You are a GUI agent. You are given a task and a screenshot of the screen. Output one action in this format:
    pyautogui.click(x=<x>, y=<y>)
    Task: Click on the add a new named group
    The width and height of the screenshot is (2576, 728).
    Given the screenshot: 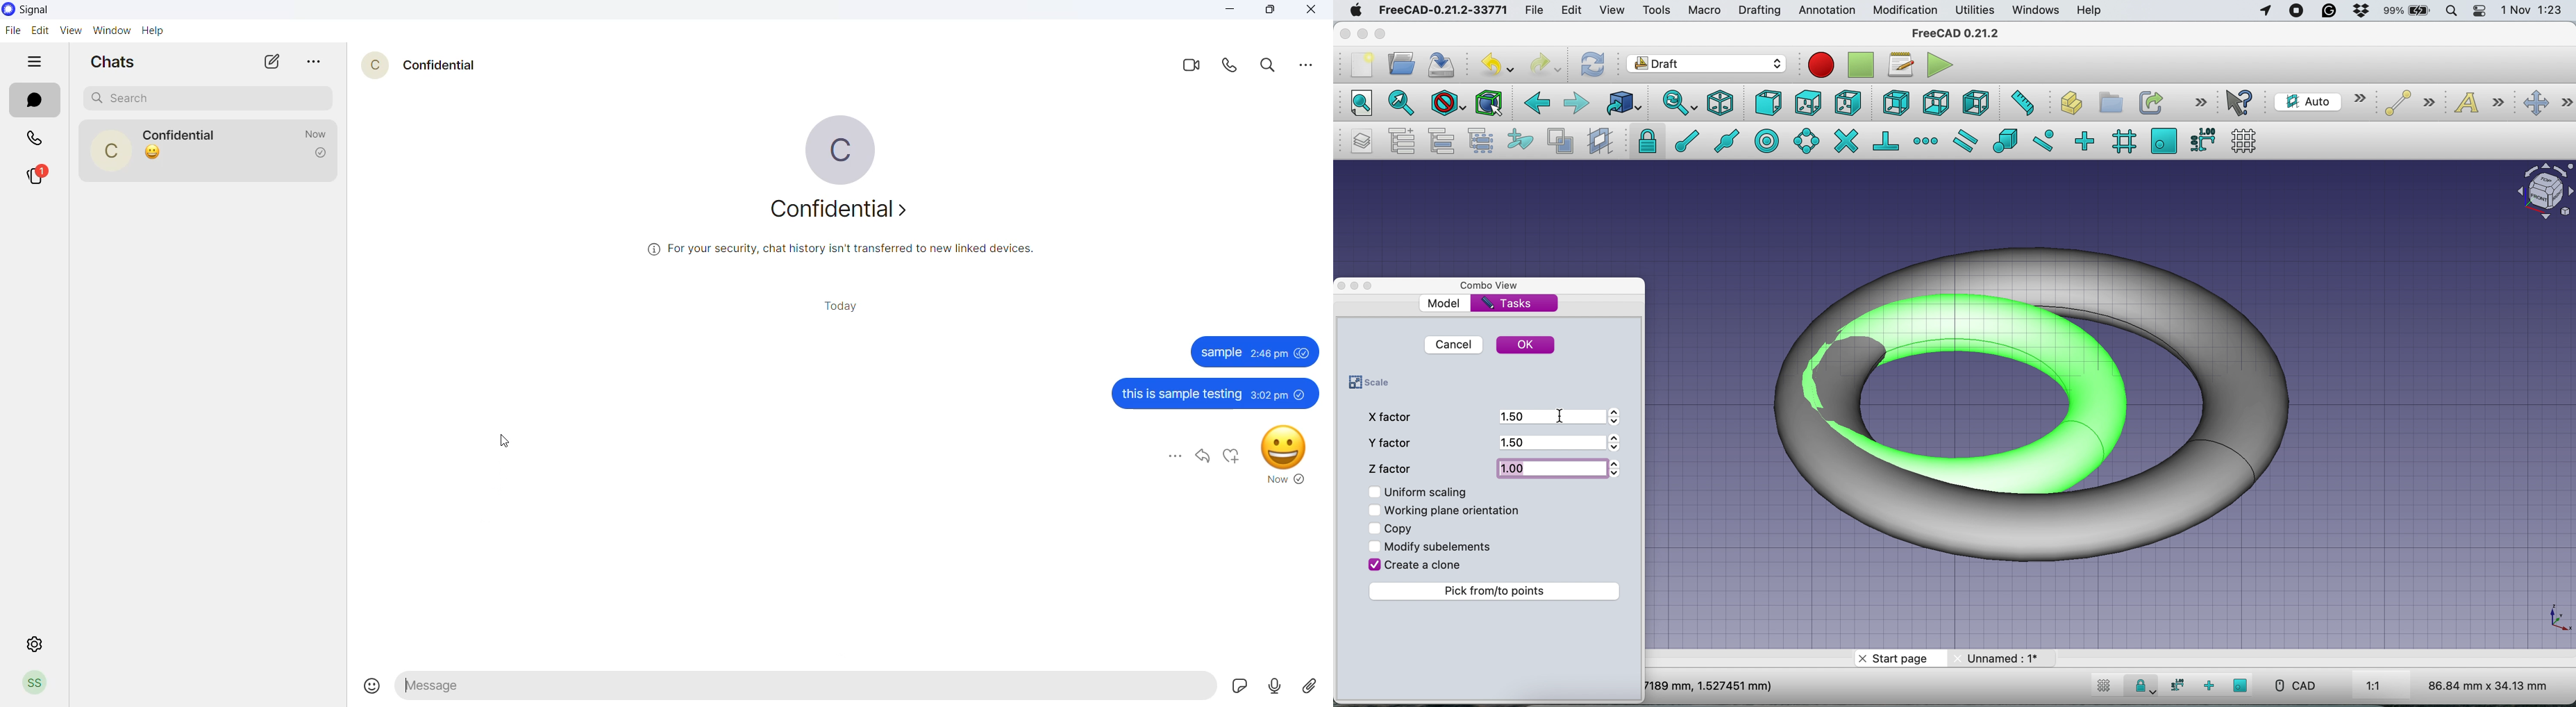 What is the action you would take?
    pyautogui.click(x=1403, y=140)
    